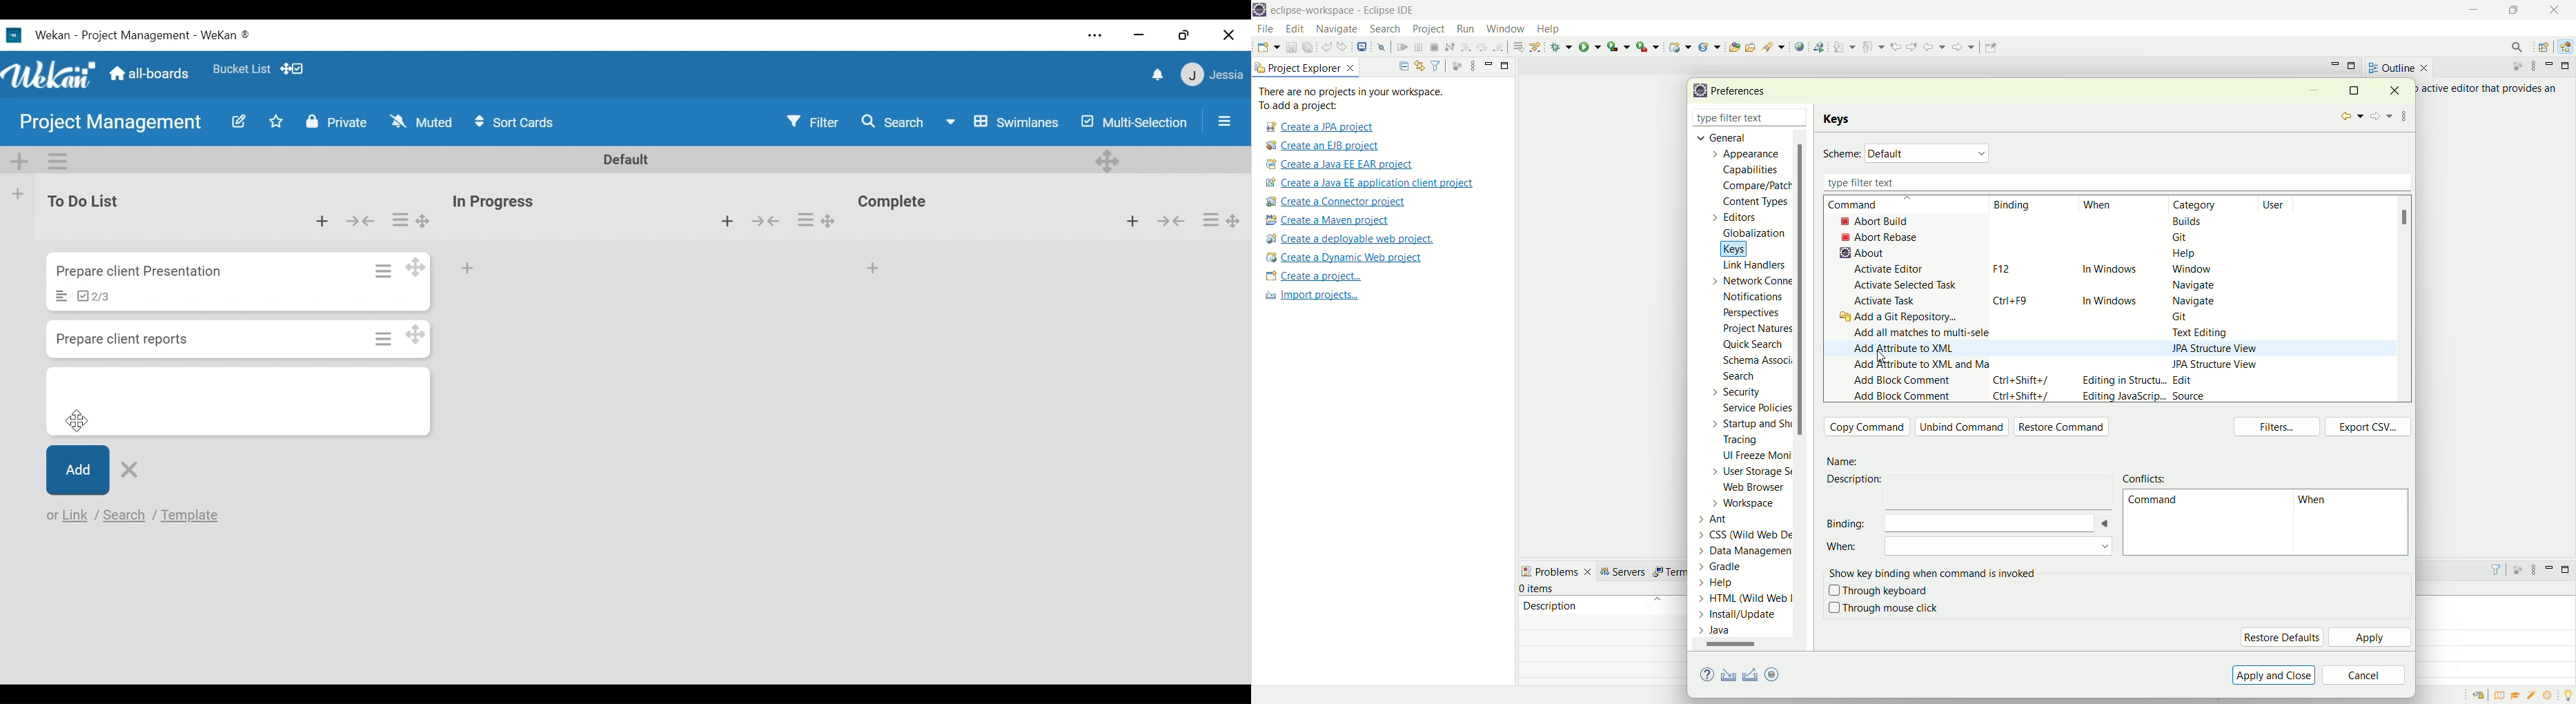  Describe the element at coordinates (517, 123) in the screenshot. I see `Sort cards` at that location.